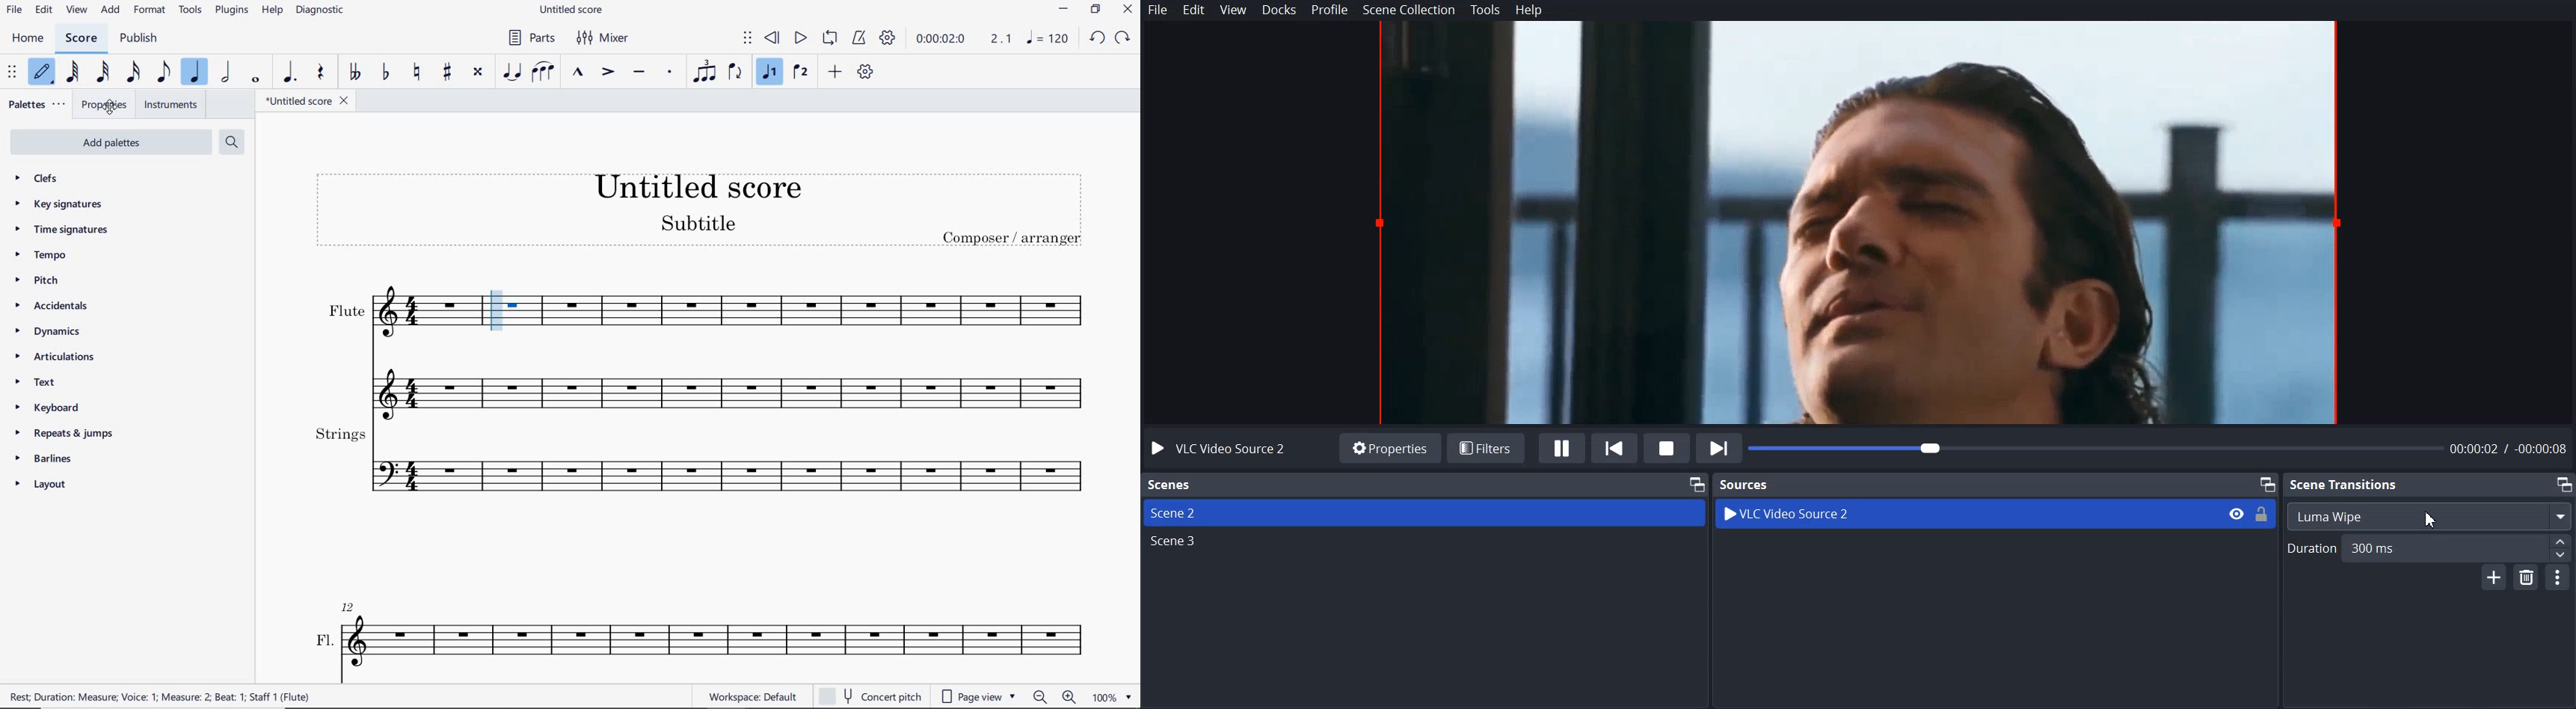 This screenshot has width=2576, height=728. I want to click on Previously Playlist, so click(1615, 447).